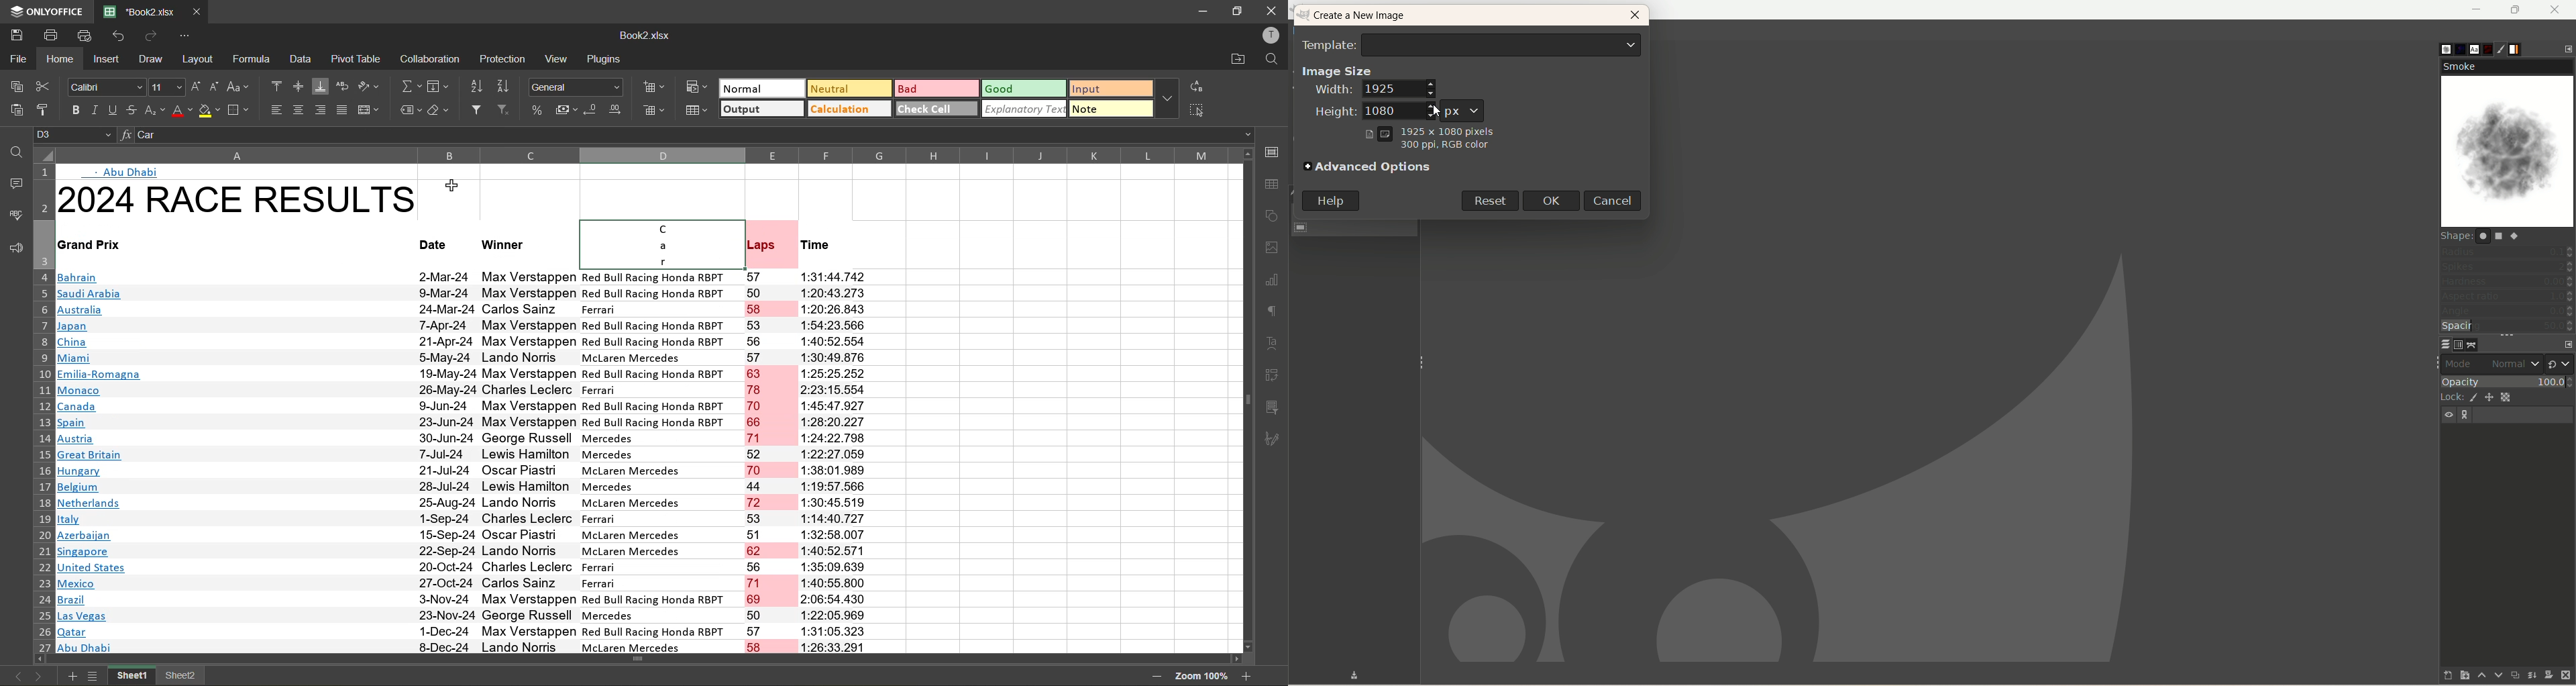  Describe the element at coordinates (644, 154) in the screenshot. I see `column names ` at that location.